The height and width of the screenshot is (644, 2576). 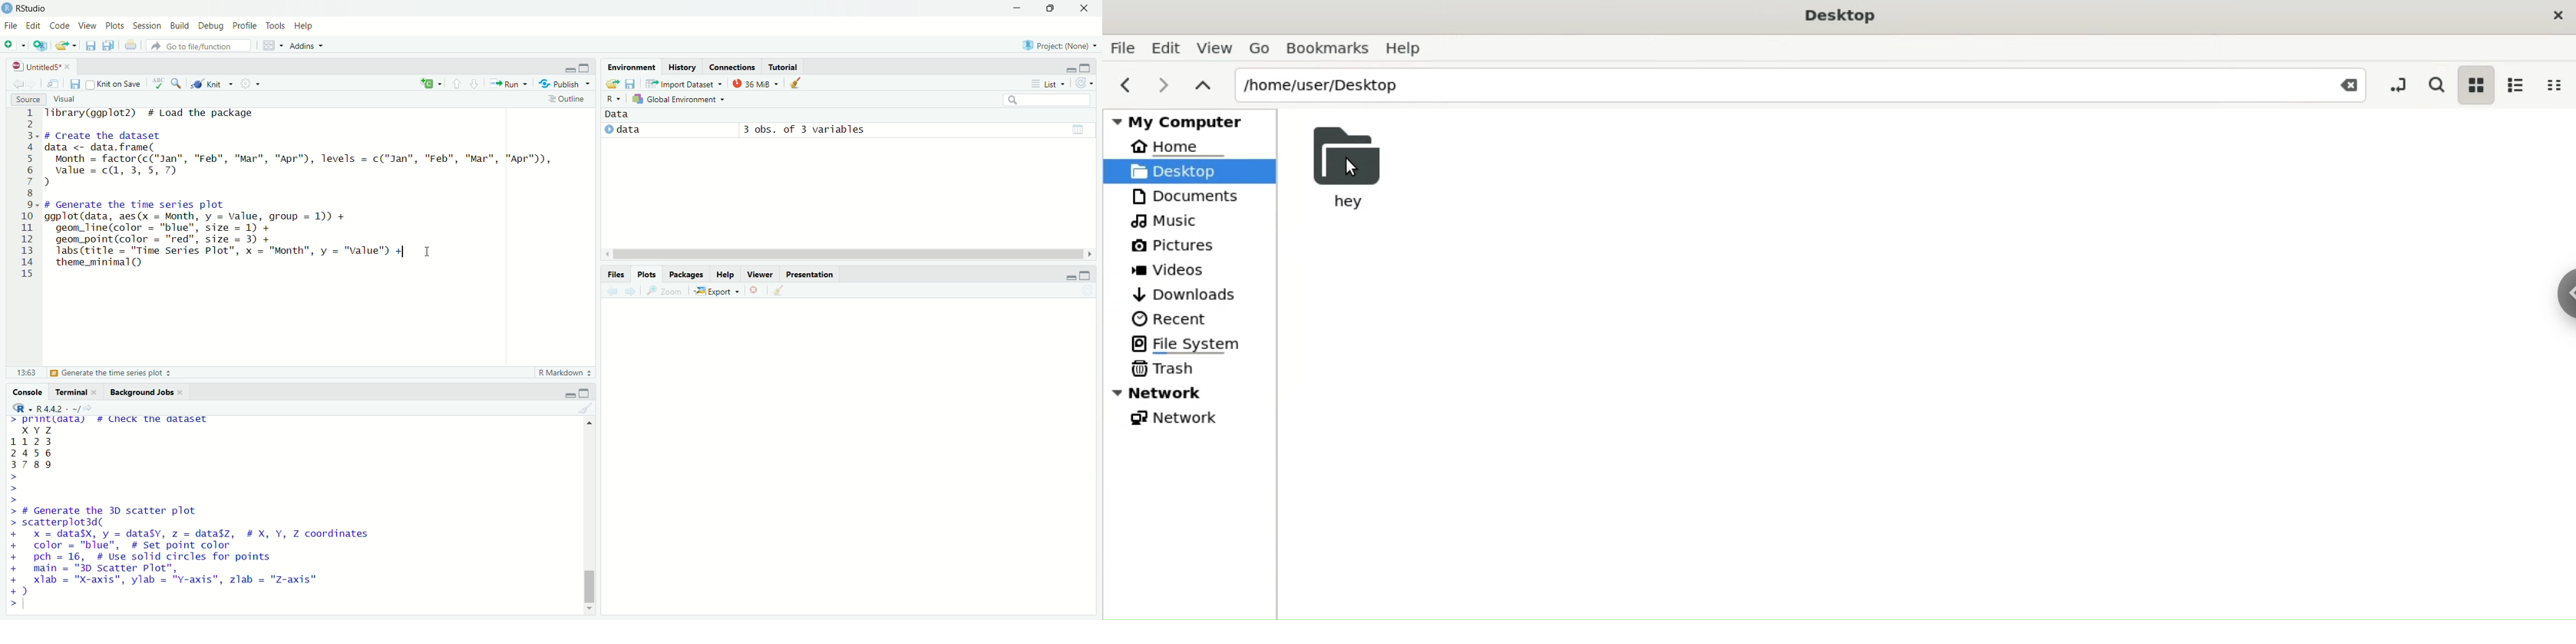 I want to click on previous plot, so click(x=609, y=291).